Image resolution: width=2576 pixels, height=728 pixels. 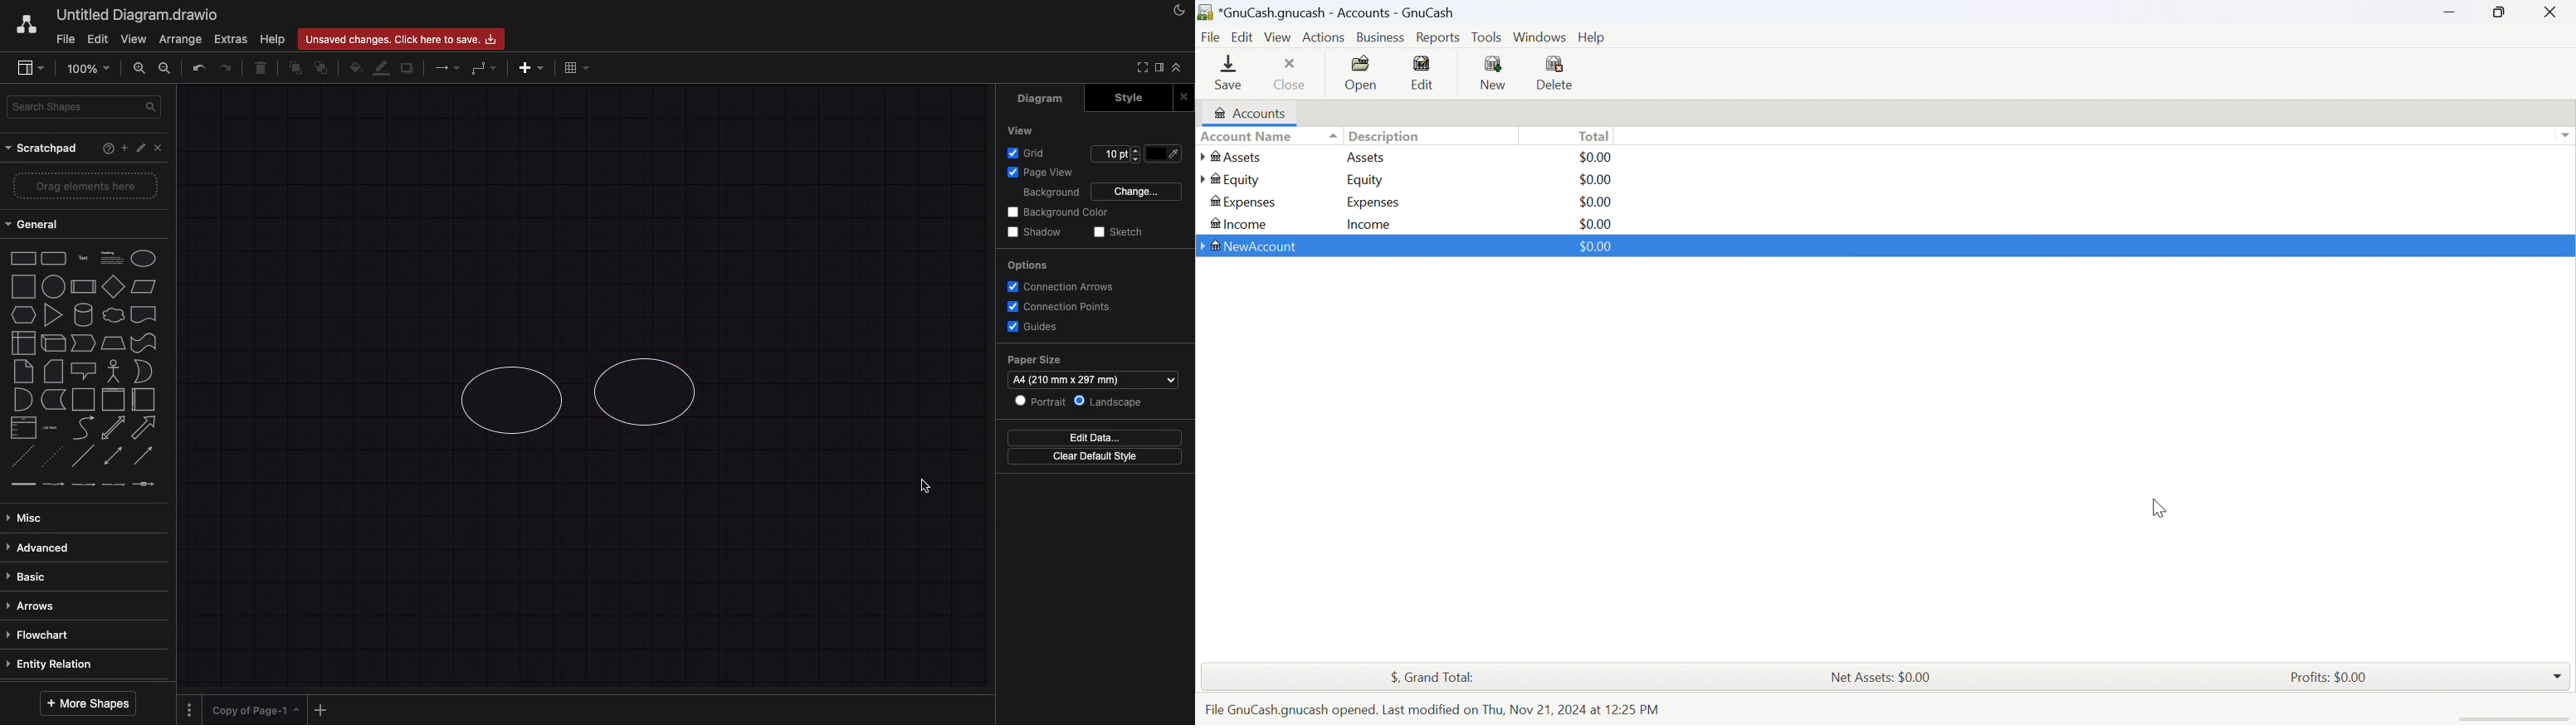 What do you see at coordinates (124, 148) in the screenshot?
I see `add` at bounding box center [124, 148].